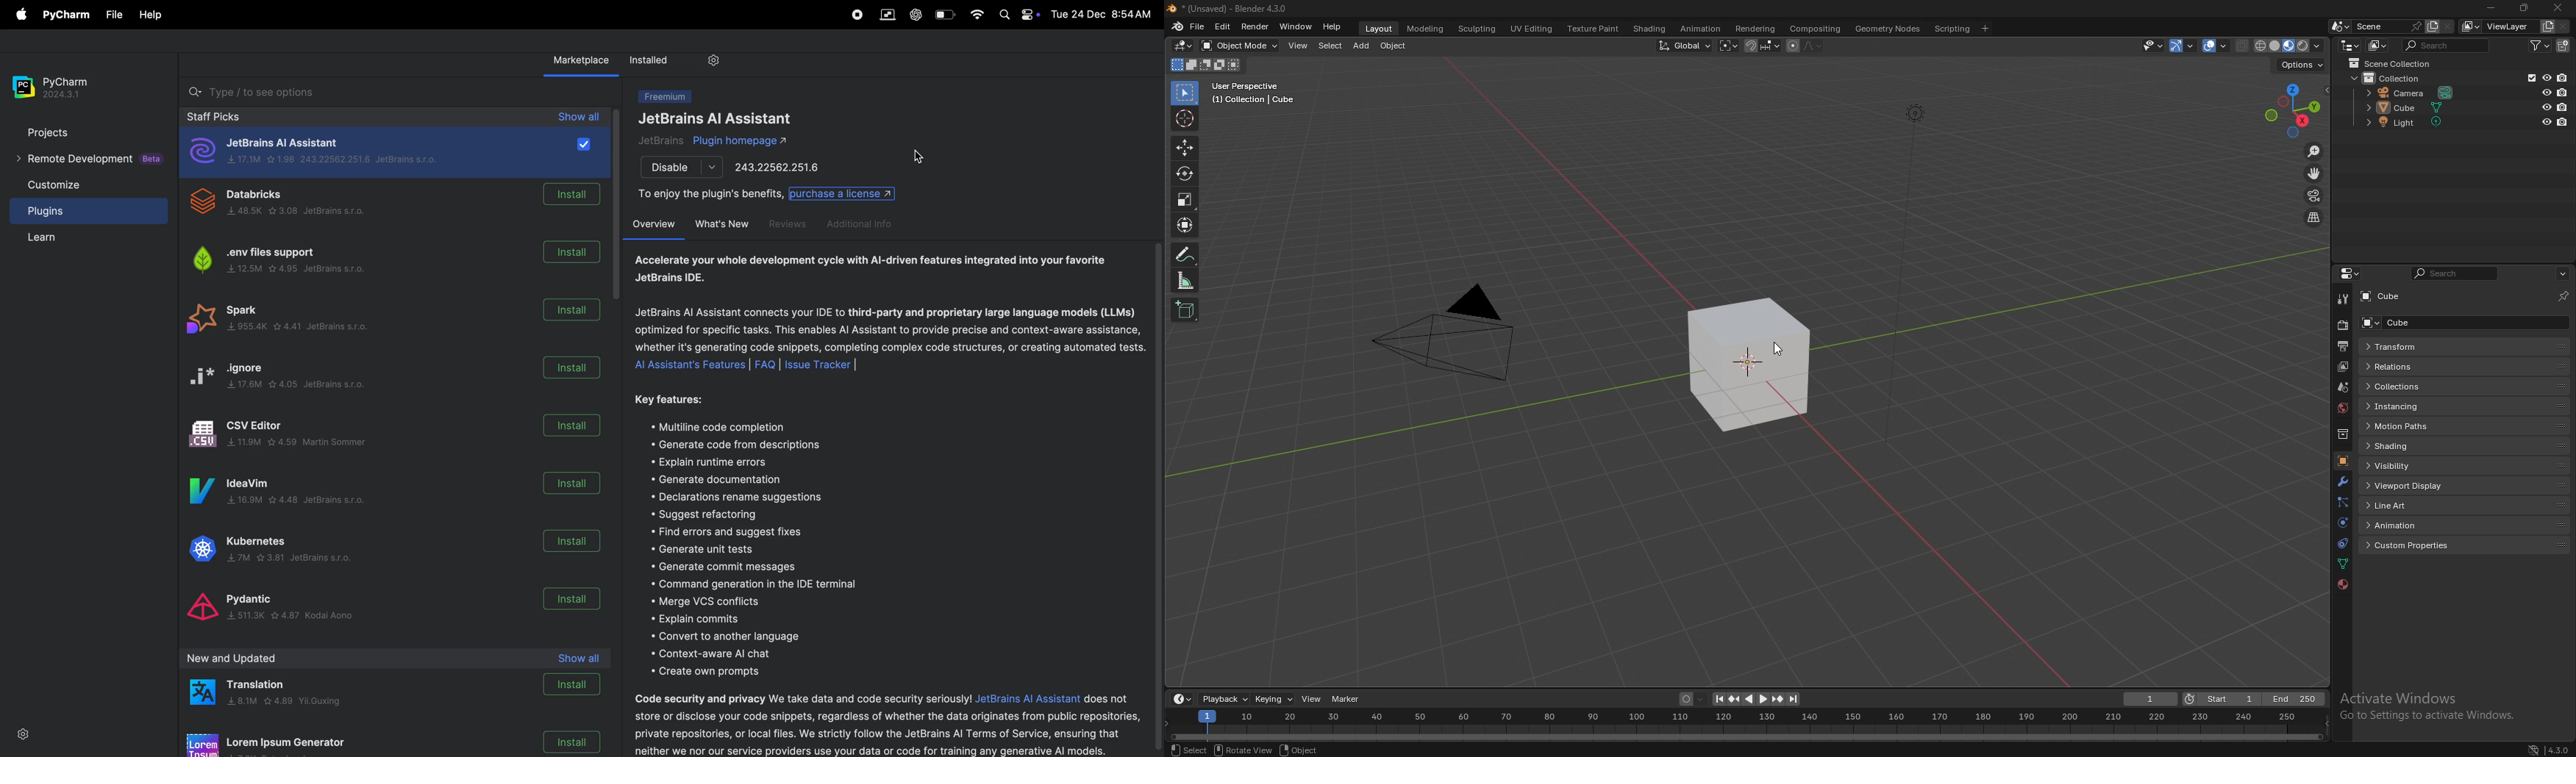  What do you see at coordinates (2184, 46) in the screenshot?
I see `gizmo` at bounding box center [2184, 46].